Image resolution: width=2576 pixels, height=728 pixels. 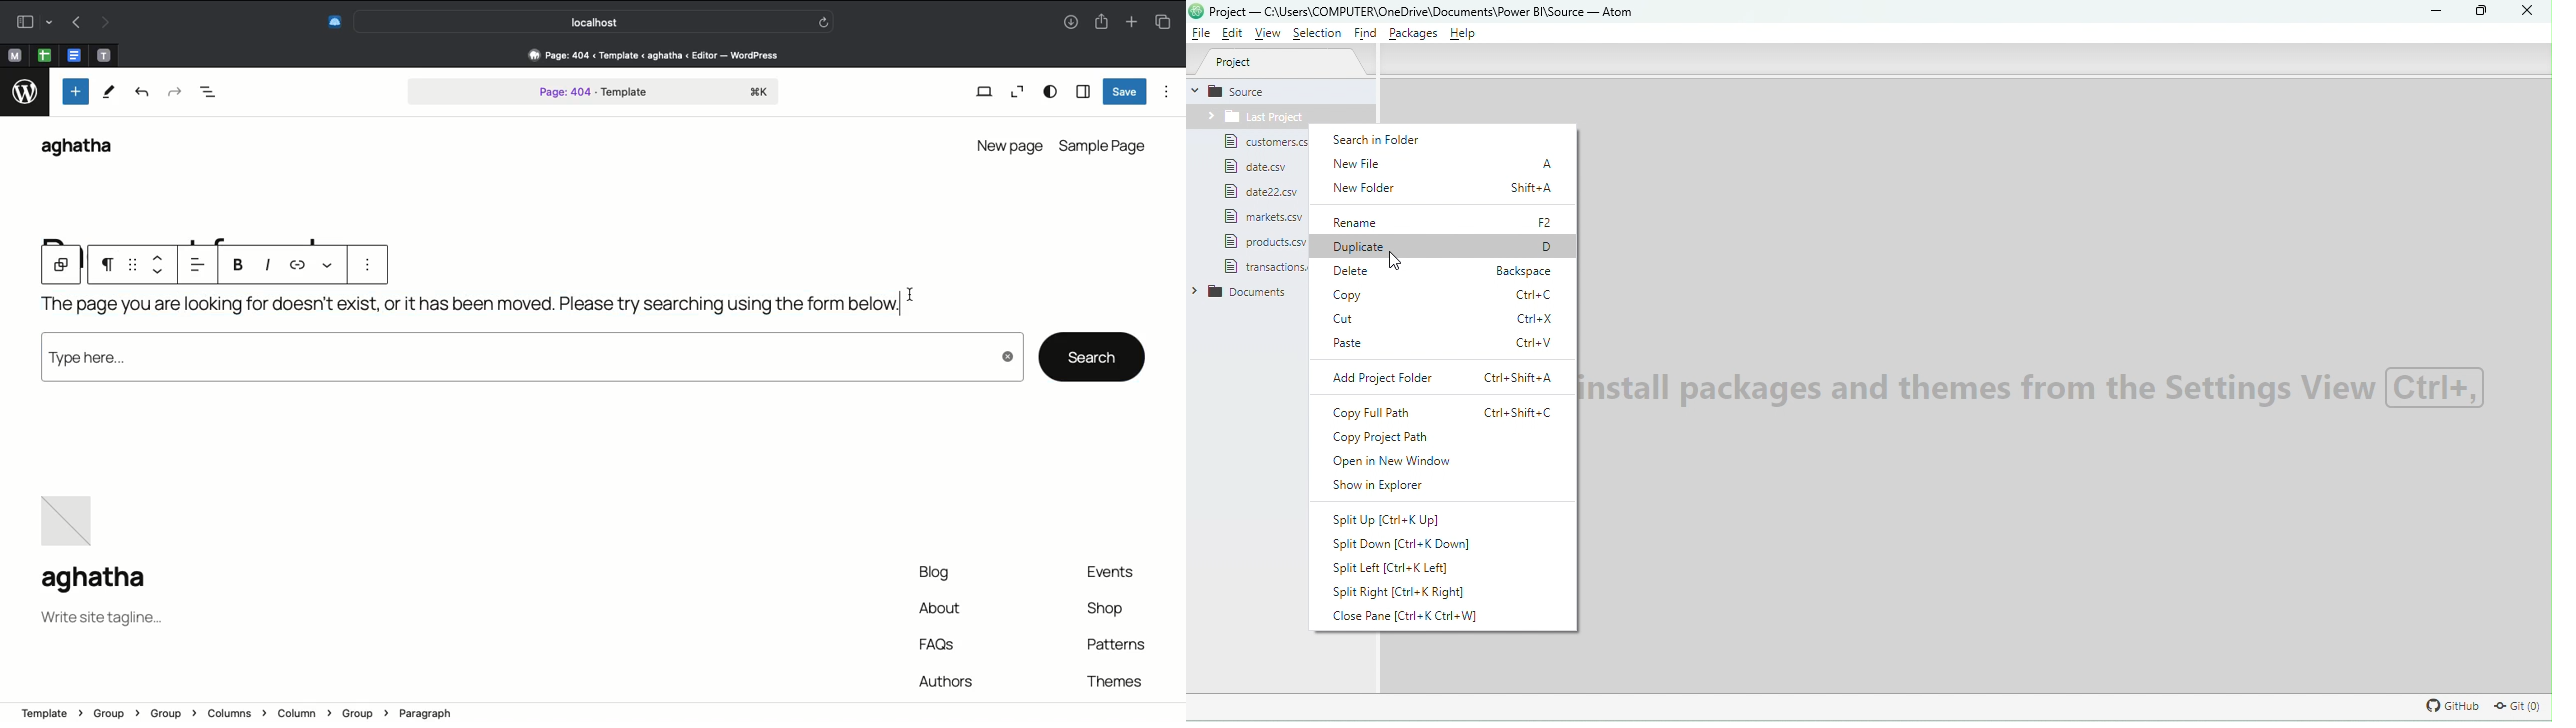 What do you see at coordinates (1108, 612) in the screenshot?
I see `Shop` at bounding box center [1108, 612].